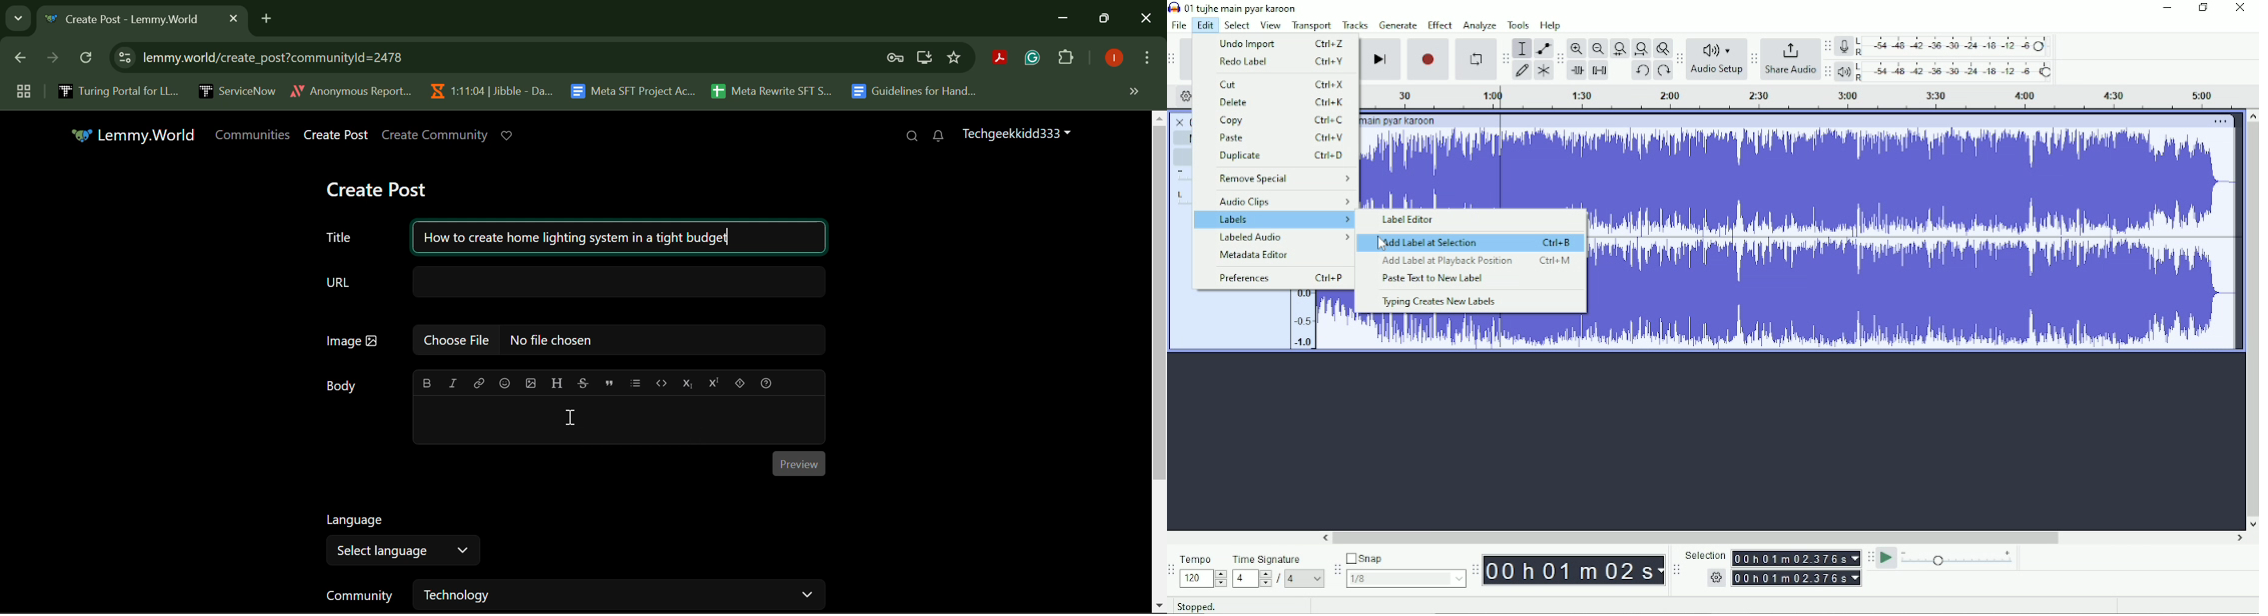 The width and height of the screenshot is (2268, 616). I want to click on bold, so click(427, 383).